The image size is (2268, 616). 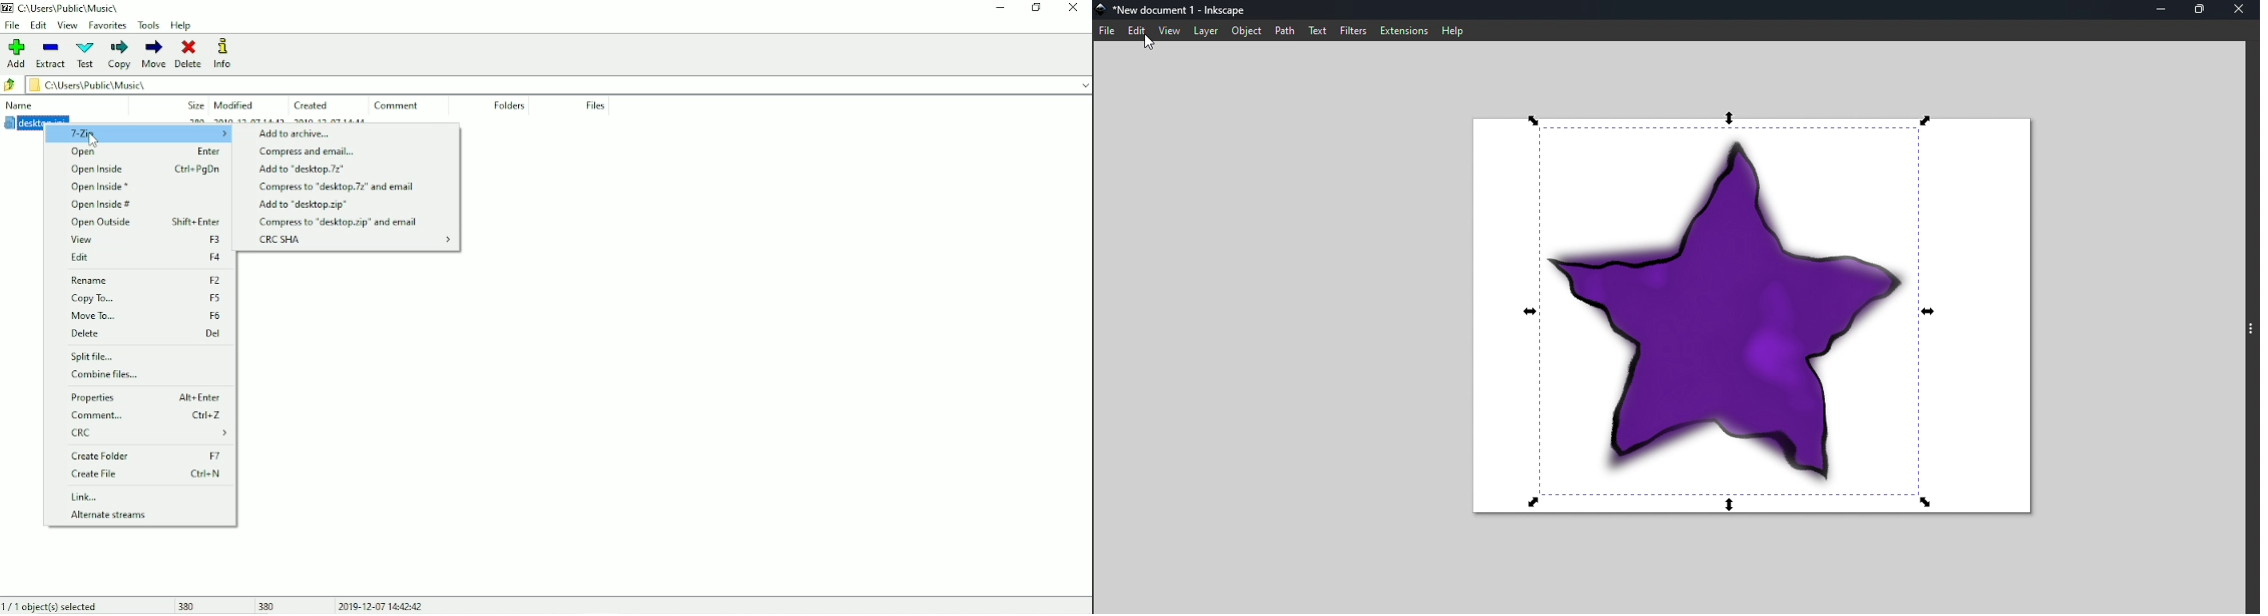 What do you see at coordinates (1403, 31) in the screenshot?
I see `Extensions` at bounding box center [1403, 31].